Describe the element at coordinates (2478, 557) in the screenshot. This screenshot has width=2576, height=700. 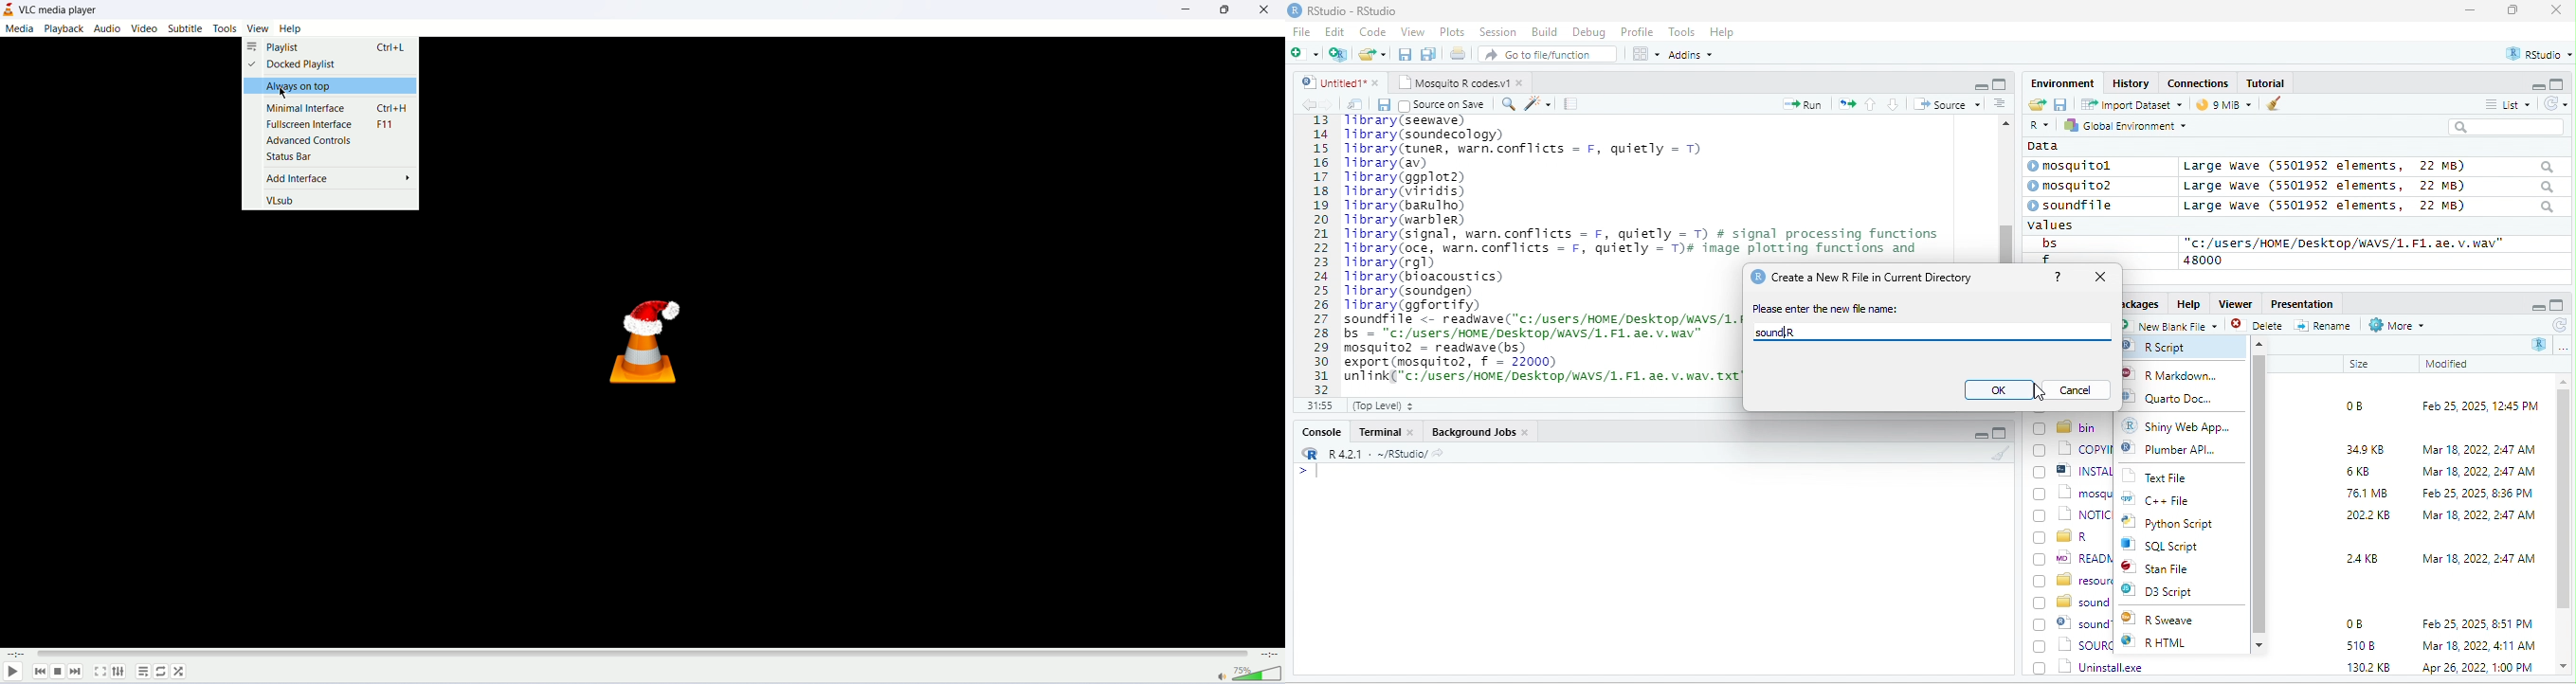
I see `Mar 18, 2022, 2:47 AM` at that location.